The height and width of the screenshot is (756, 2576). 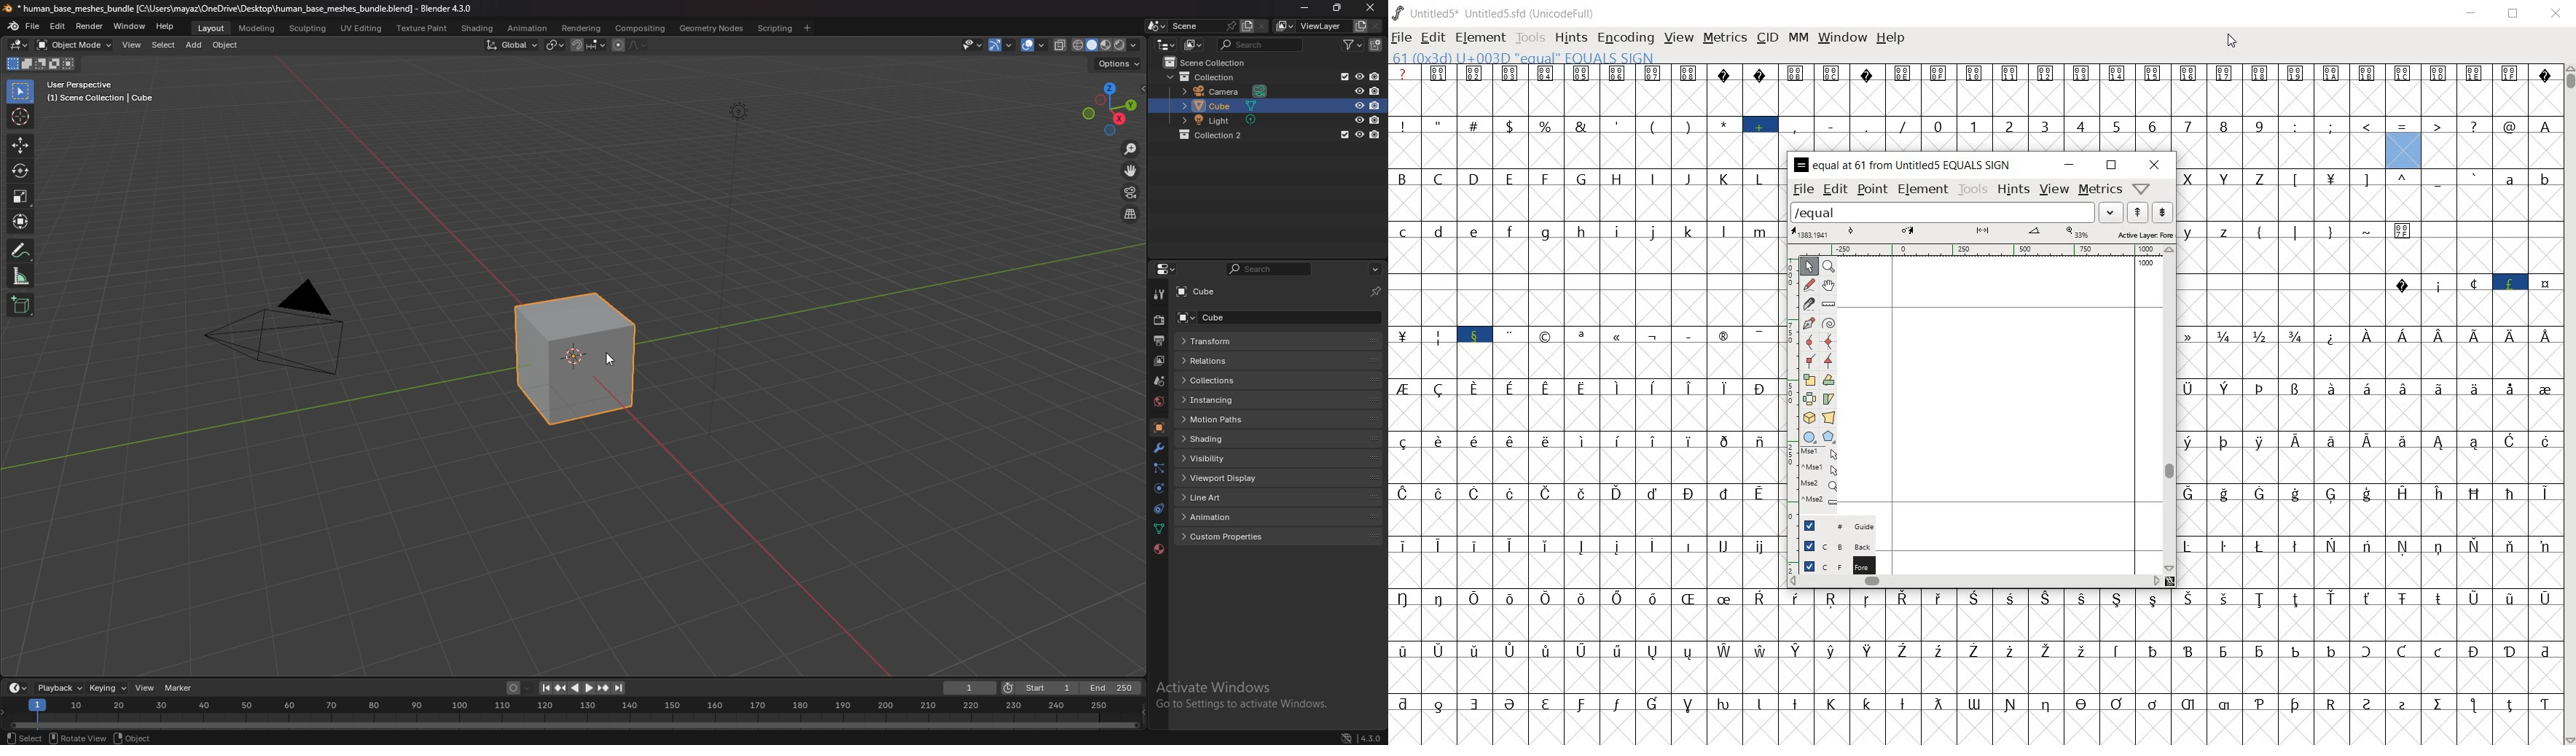 What do you see at coordinates (1372, 736) in the screenshot?
I see `version` at bounding box center [1372, 736].